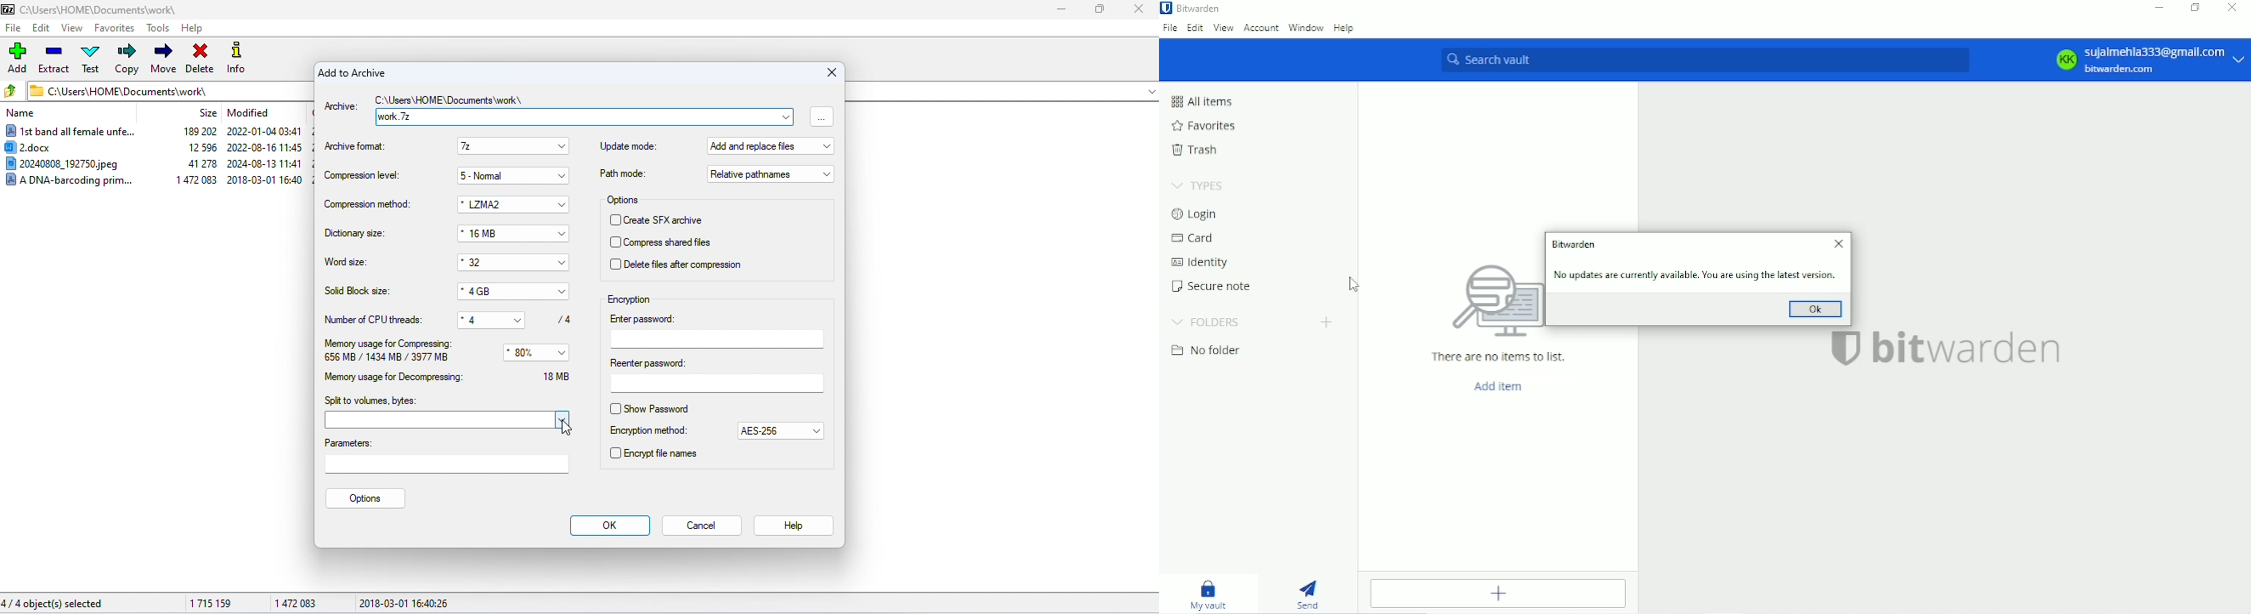 The image size is (2268, 616). Describe the element at coordinates (563, 206) in the screenshot. I see `drop down` at that location.